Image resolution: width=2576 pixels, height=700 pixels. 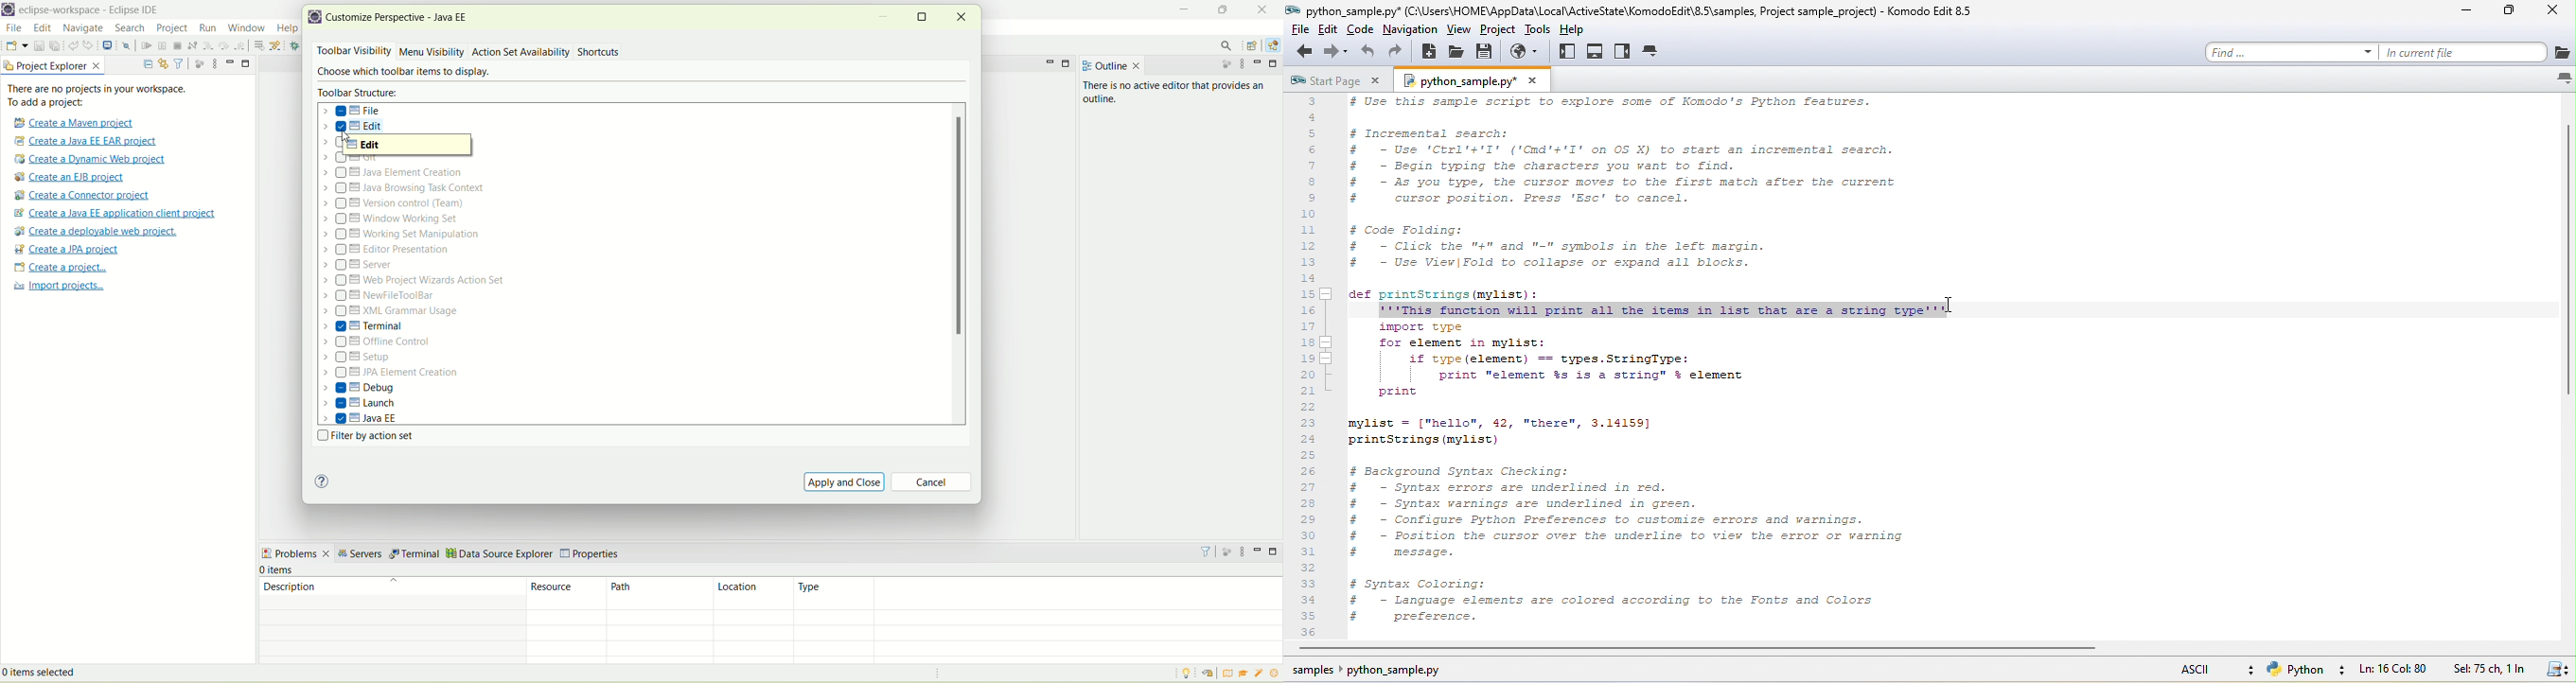 I want to click on logo, so click(x=316, y=19).